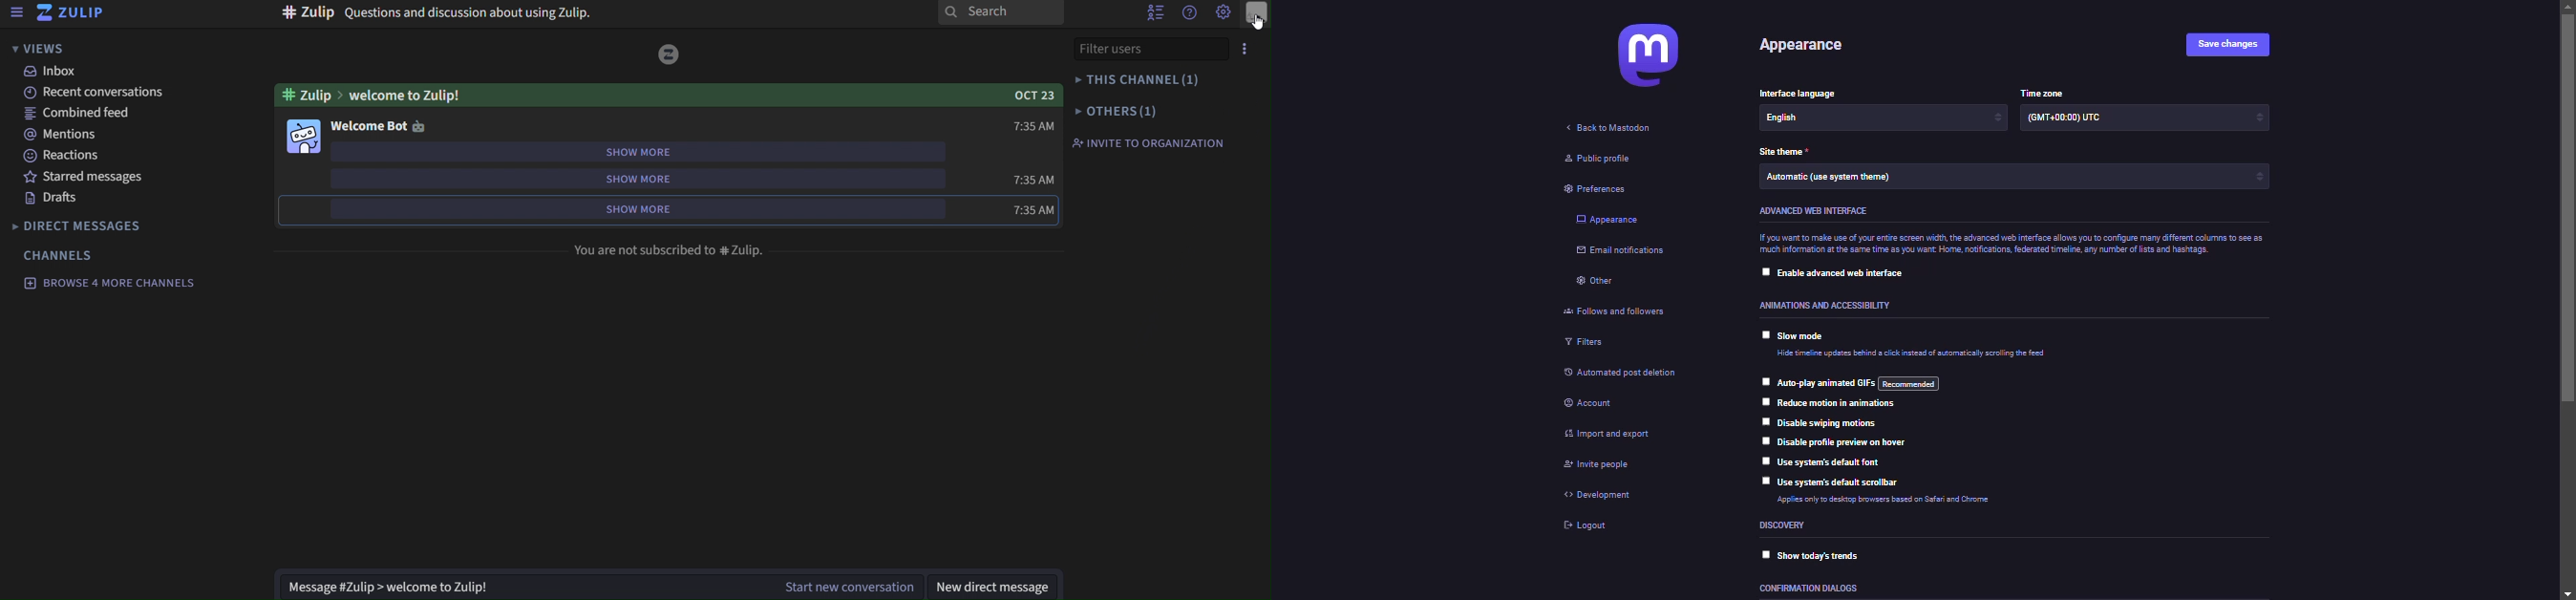  What do you see at coordinates (1589, 526) in the screenshot?
I see `logout` at bounding box center [1589, 526].